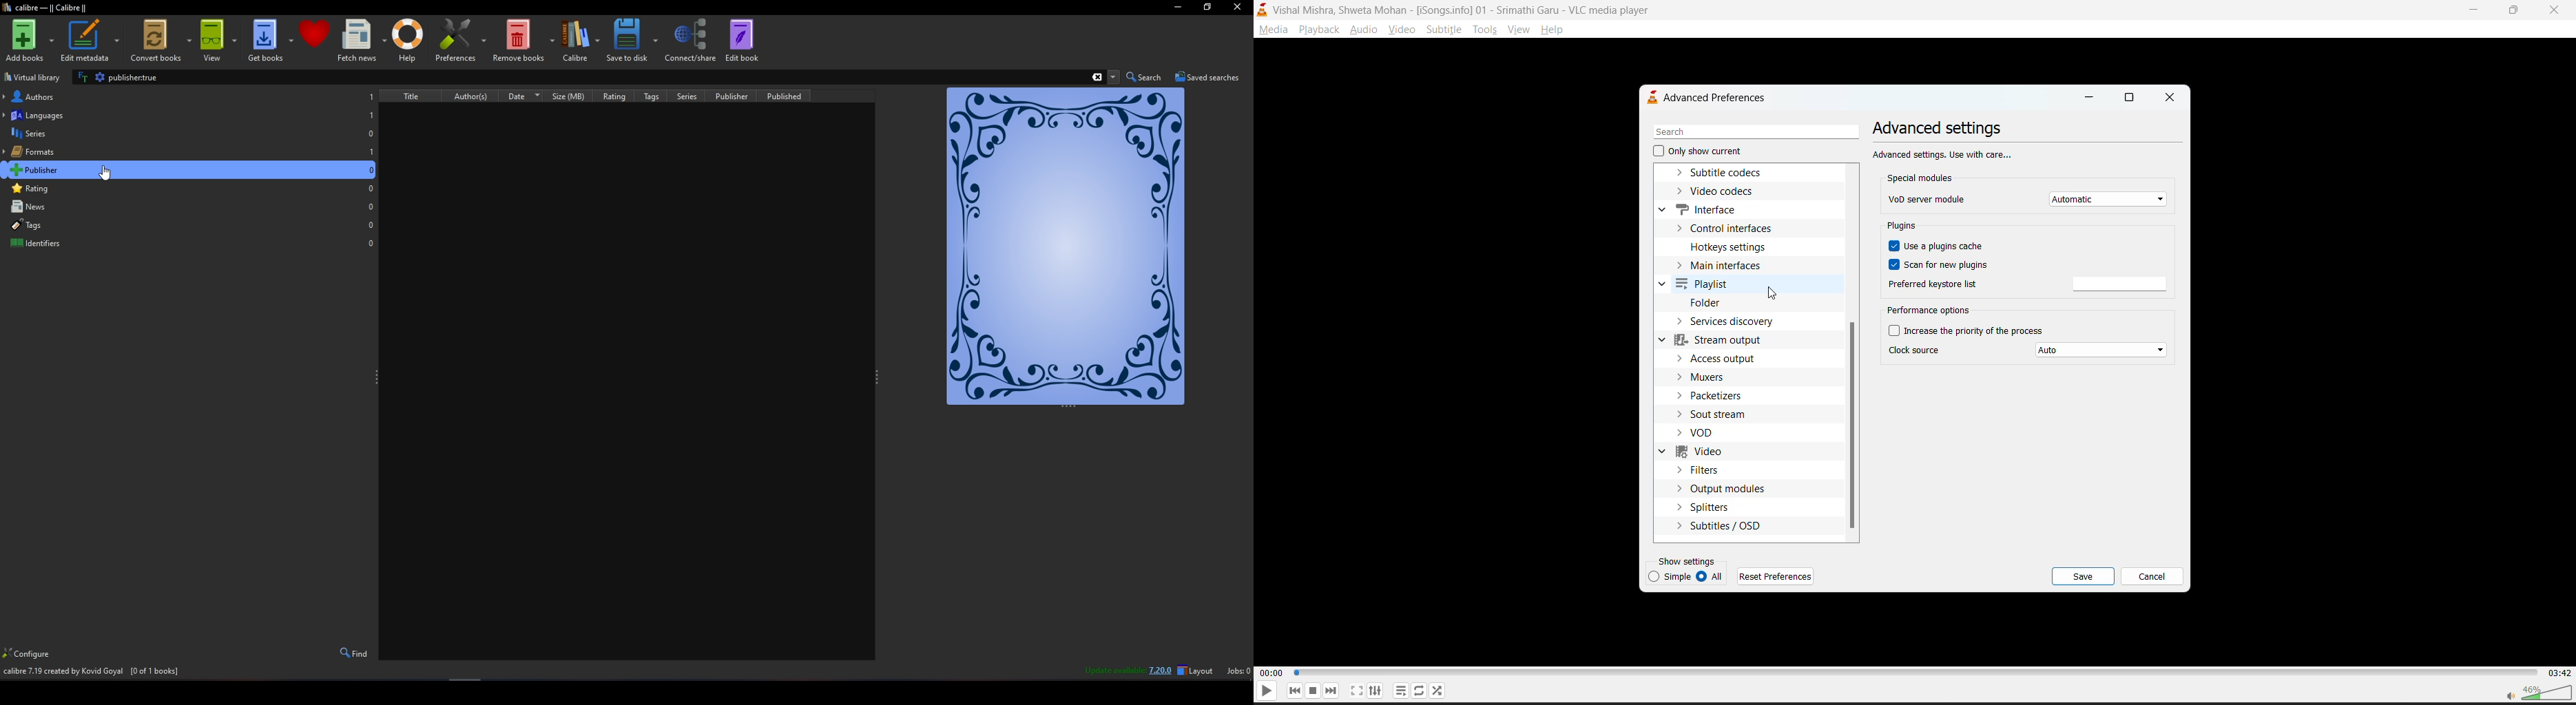 This screenshot has width=2576, height=728. Describe the element at coordinates (1728, 249) in the screenshot. I see `hotkeys settings` at that location.